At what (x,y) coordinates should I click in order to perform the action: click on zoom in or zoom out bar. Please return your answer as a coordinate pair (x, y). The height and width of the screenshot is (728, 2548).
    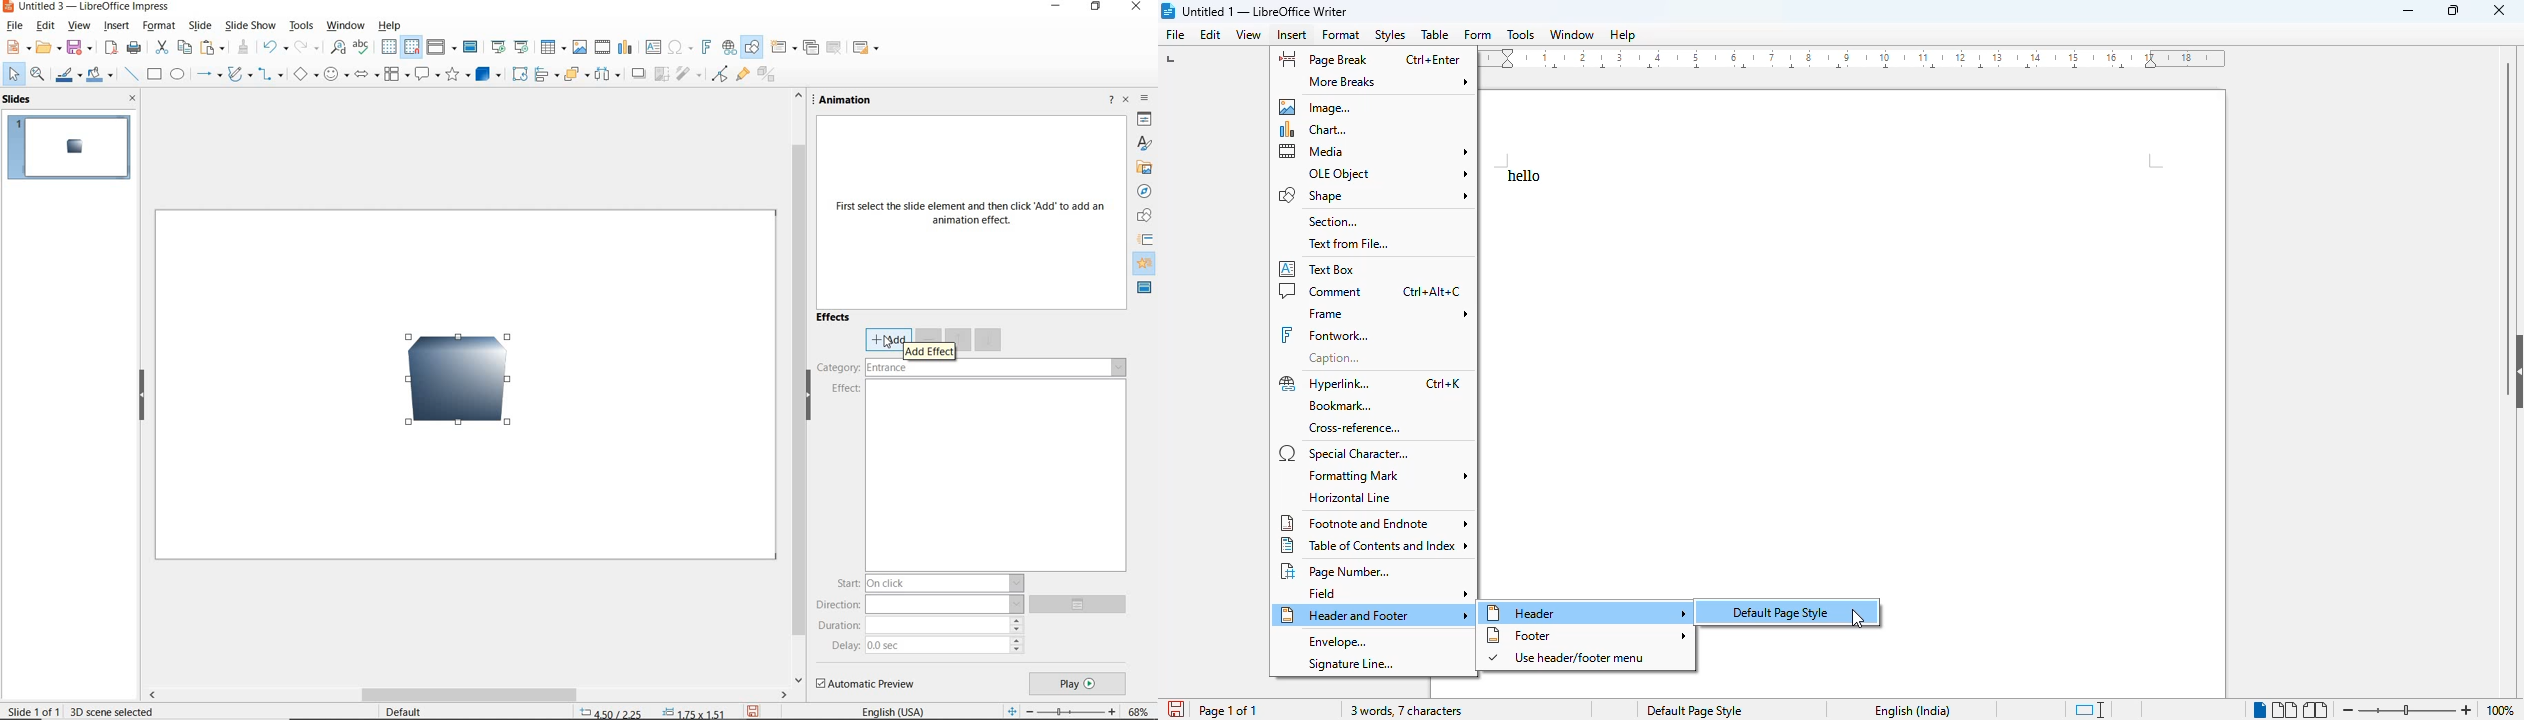
    Looking at the image, I should click on (2406, 710).